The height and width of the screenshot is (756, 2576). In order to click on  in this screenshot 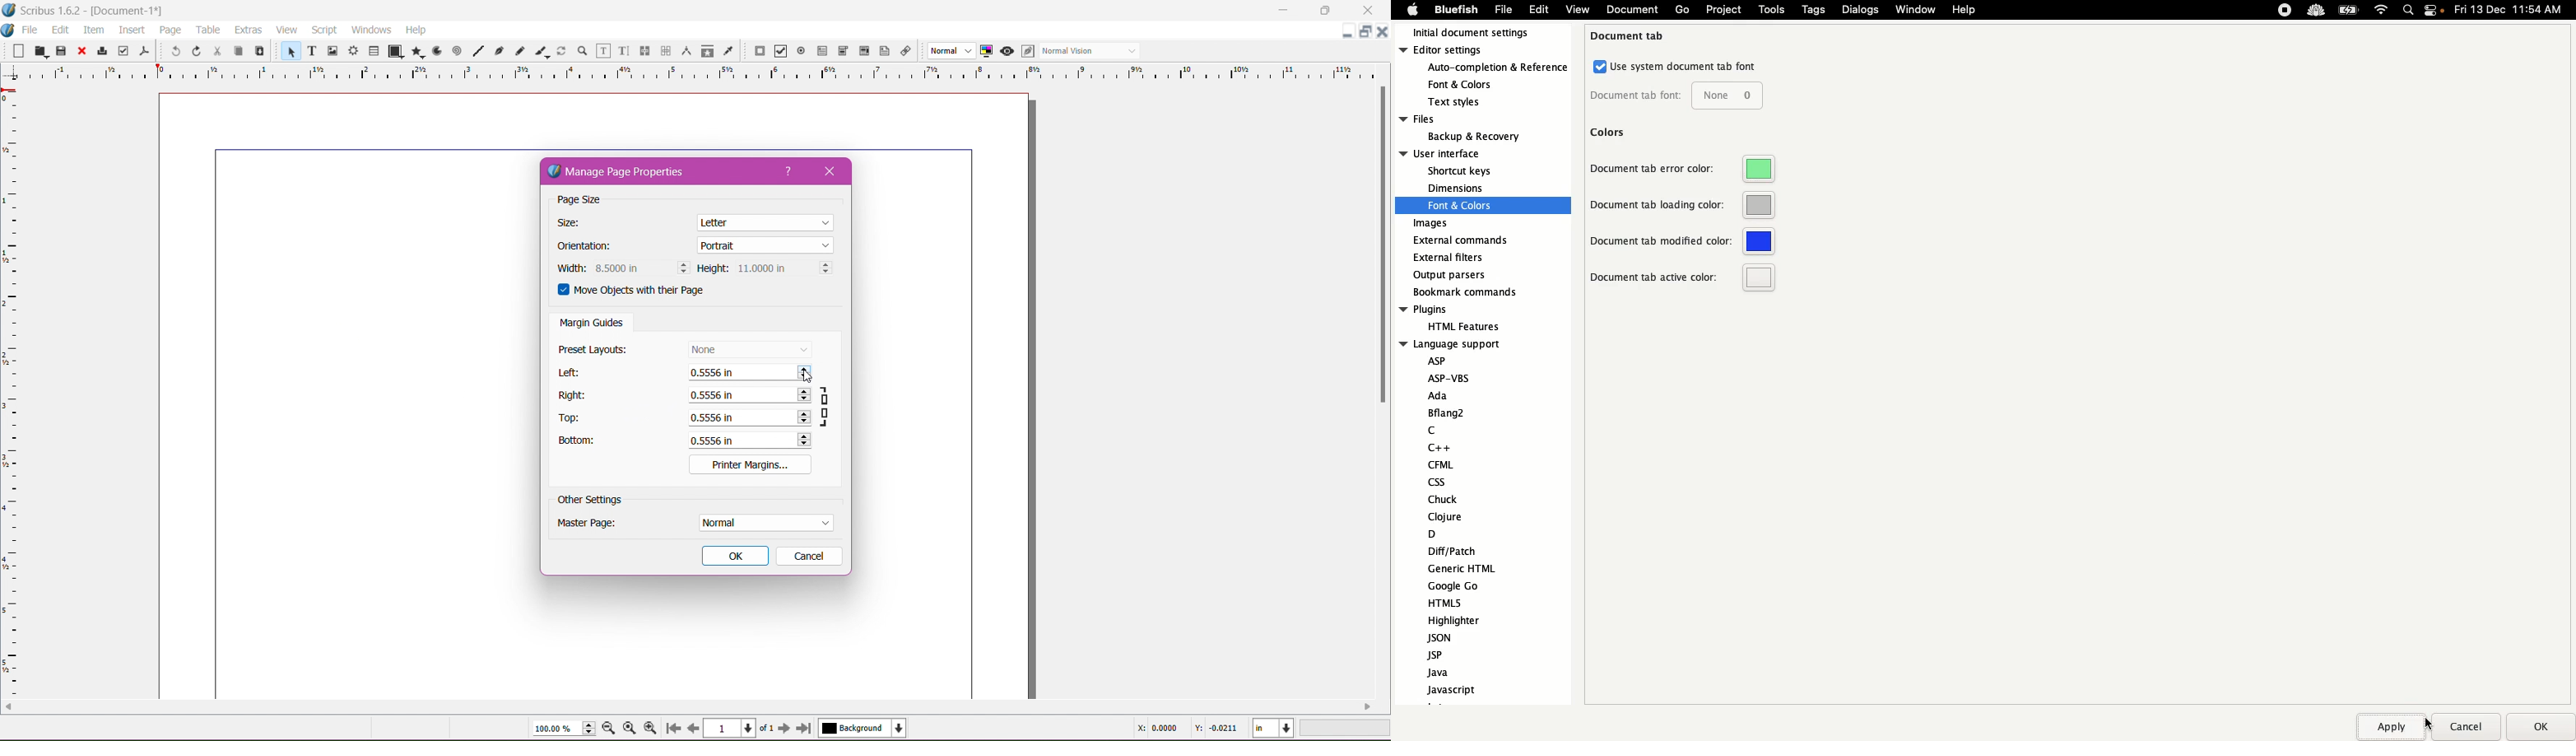, I will do `click(602, 350)`.